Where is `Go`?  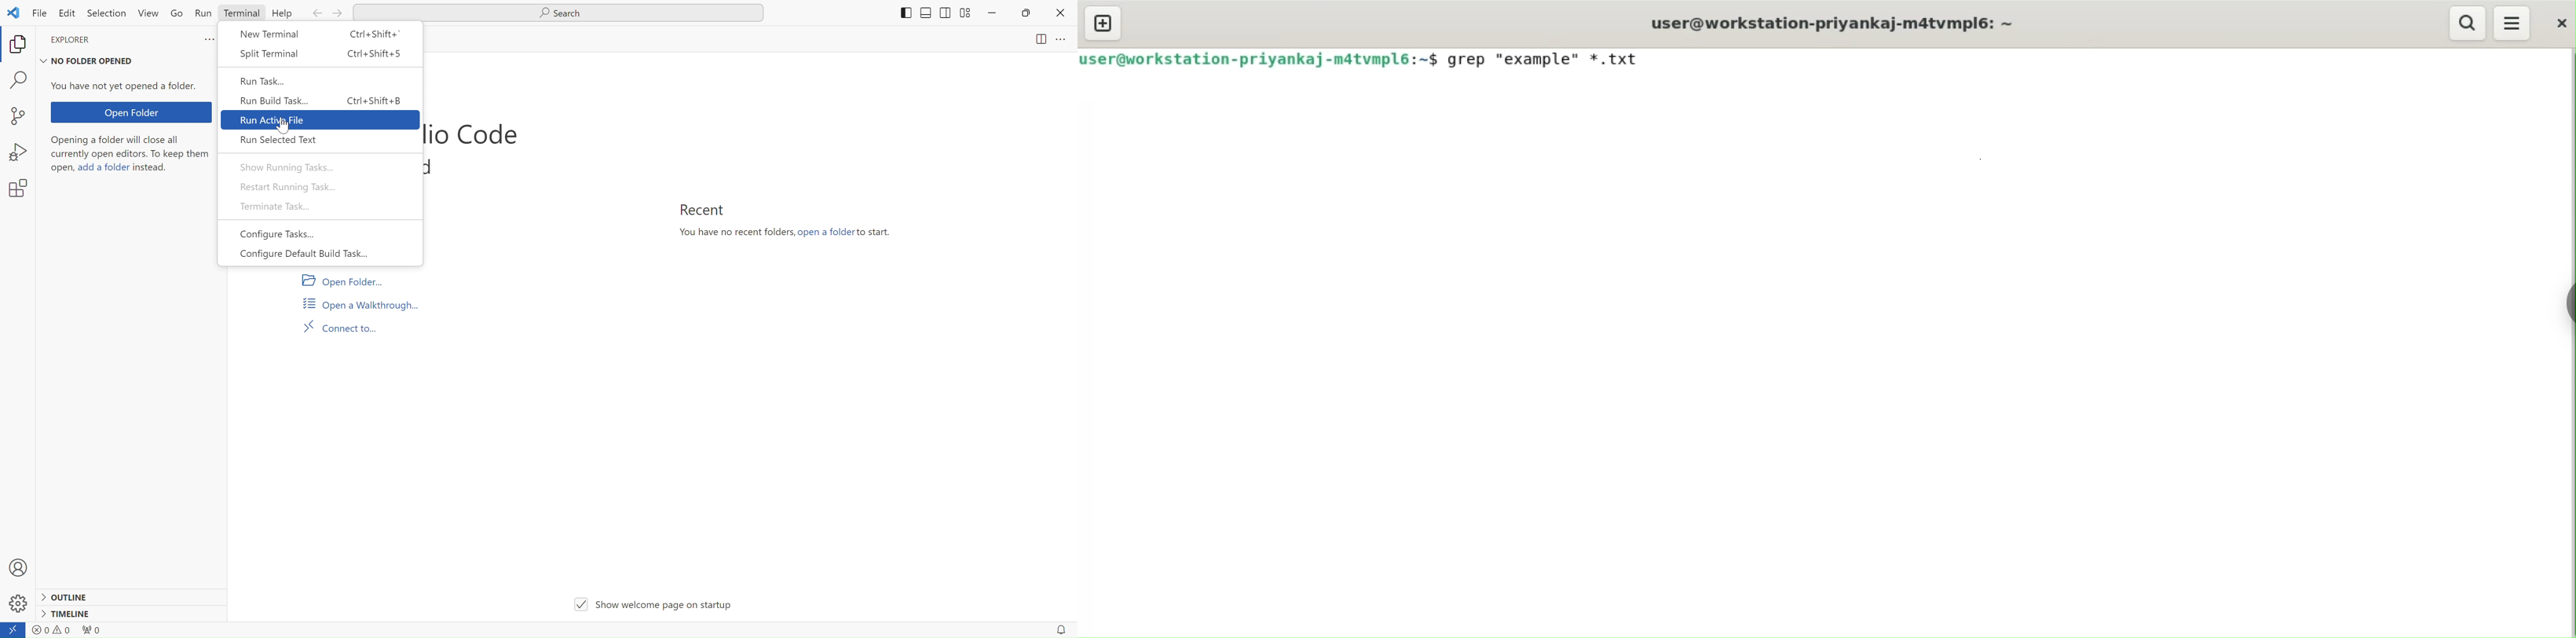 Go is located at coordinates (180, 14).